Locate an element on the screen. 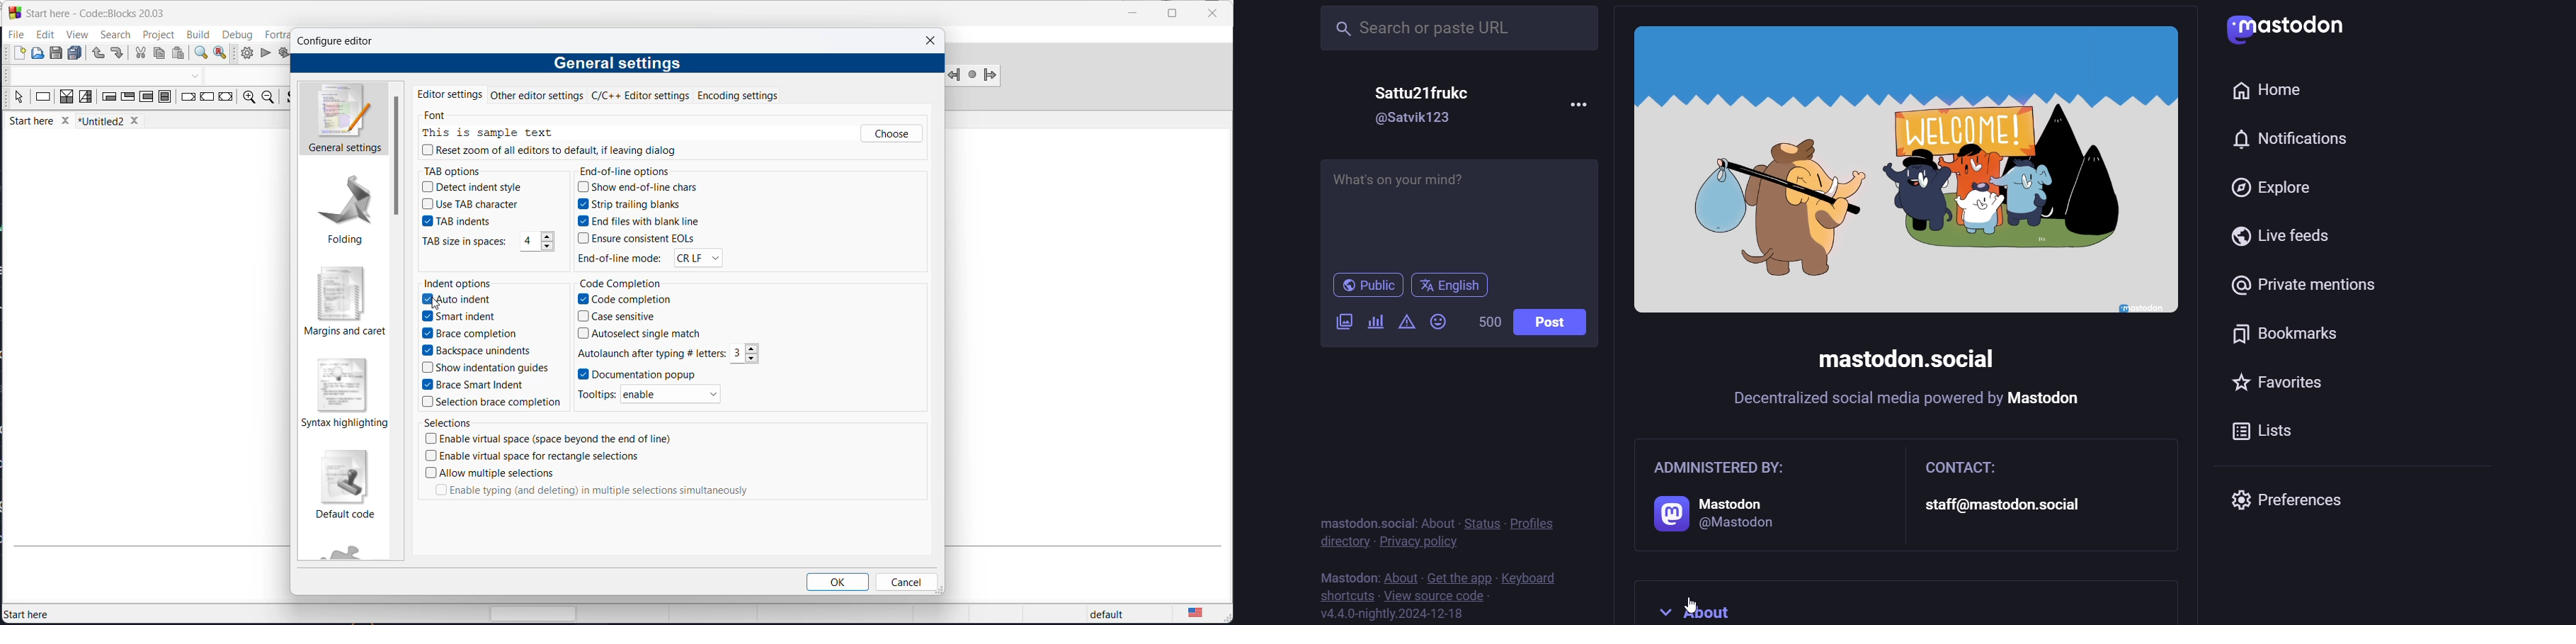 The height and width of the screenshot is (644, 2576). strip trailing blanks is located at coordinates (639, 205).